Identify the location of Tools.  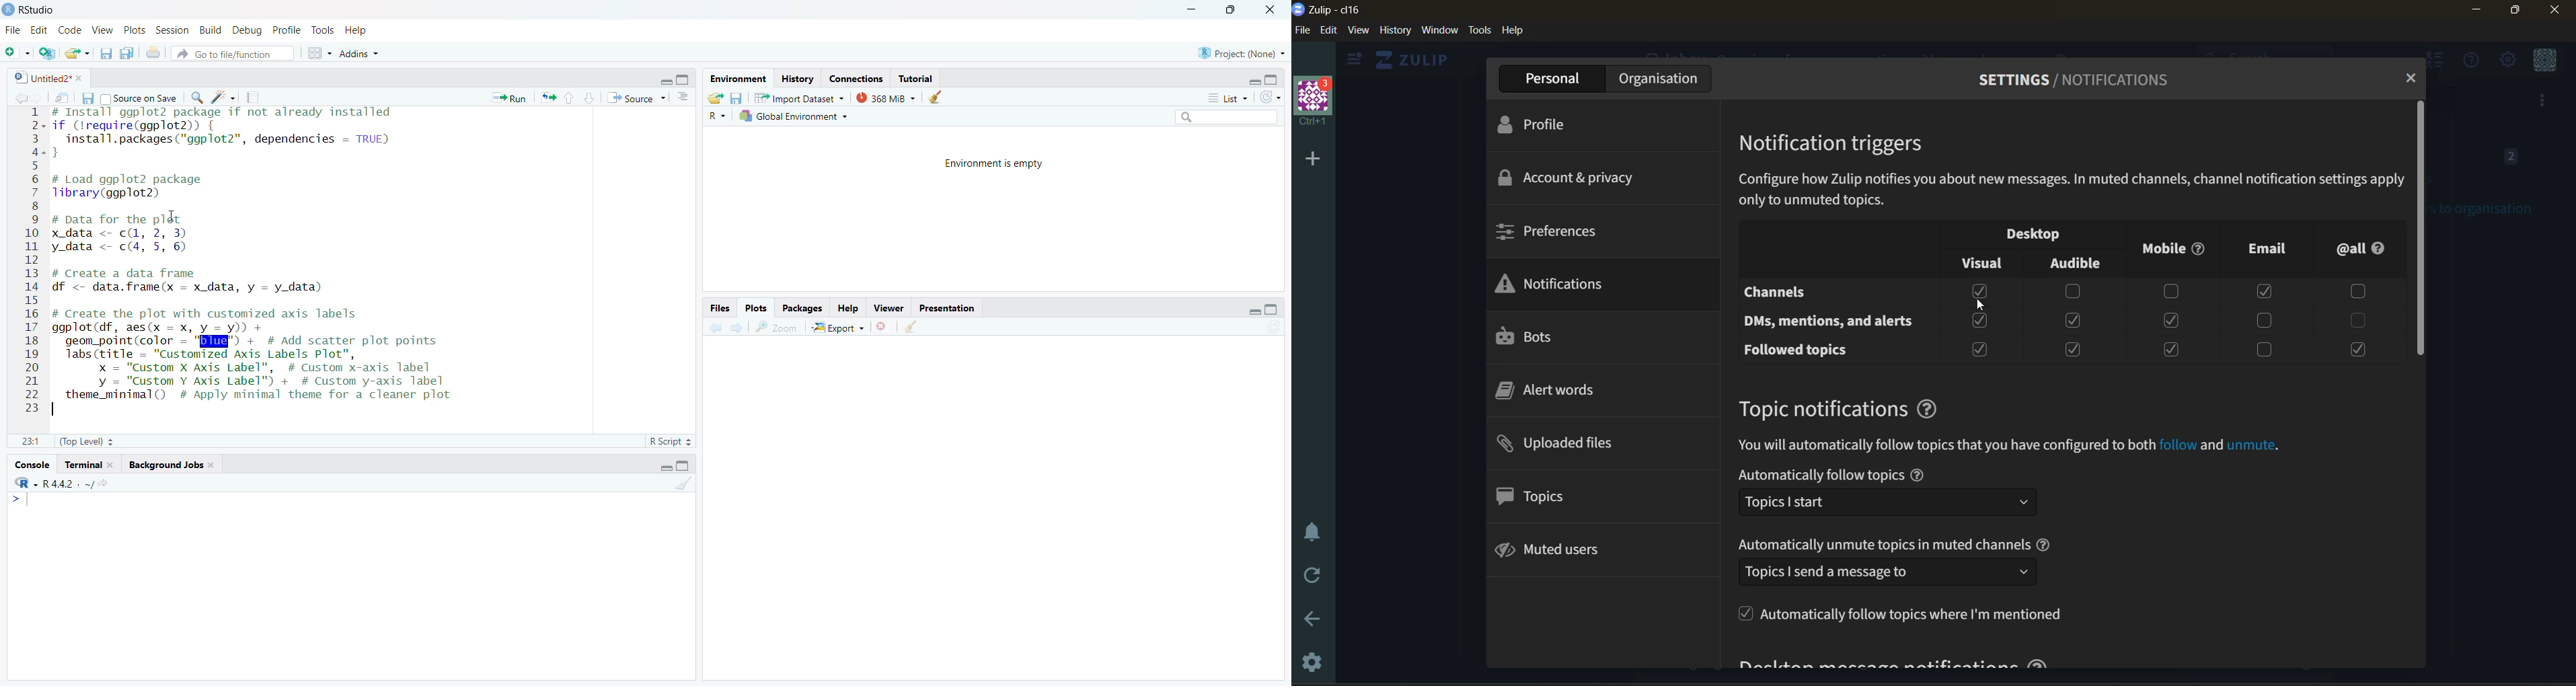
(323, 30).